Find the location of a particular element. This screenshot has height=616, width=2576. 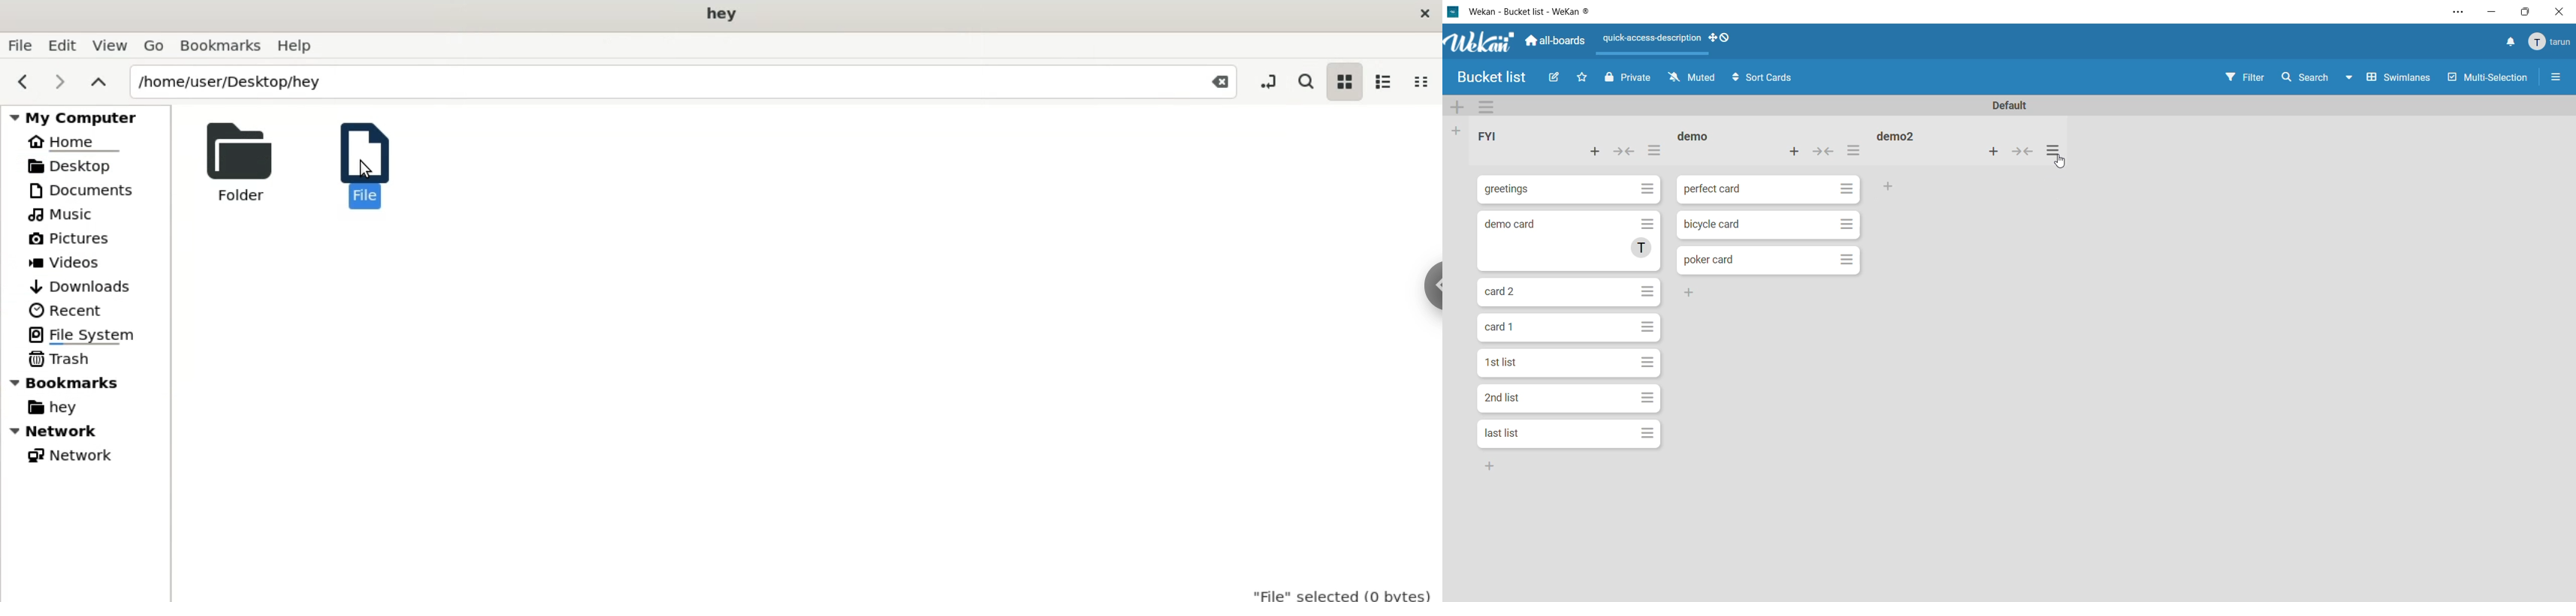

Filter is located at coordinates (2245, 76).